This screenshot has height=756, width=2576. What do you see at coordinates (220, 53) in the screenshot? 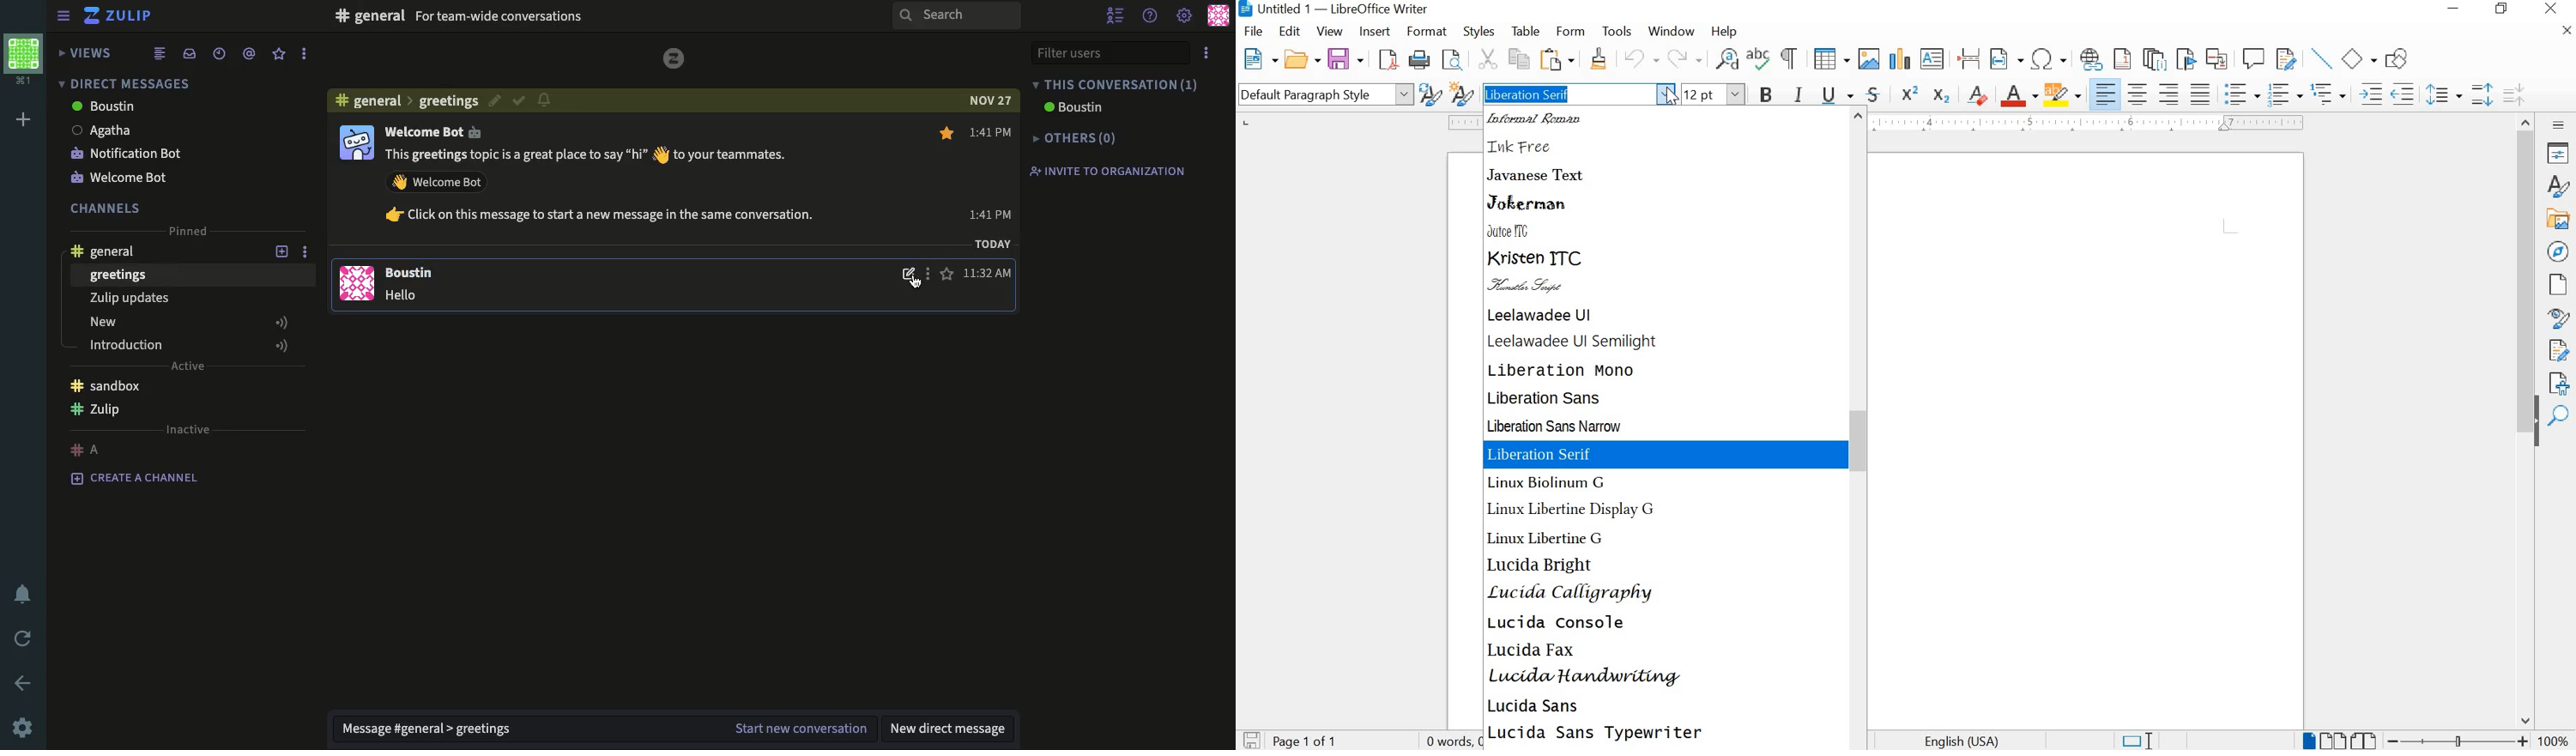
I see `time` at bounding box center [220, 53].